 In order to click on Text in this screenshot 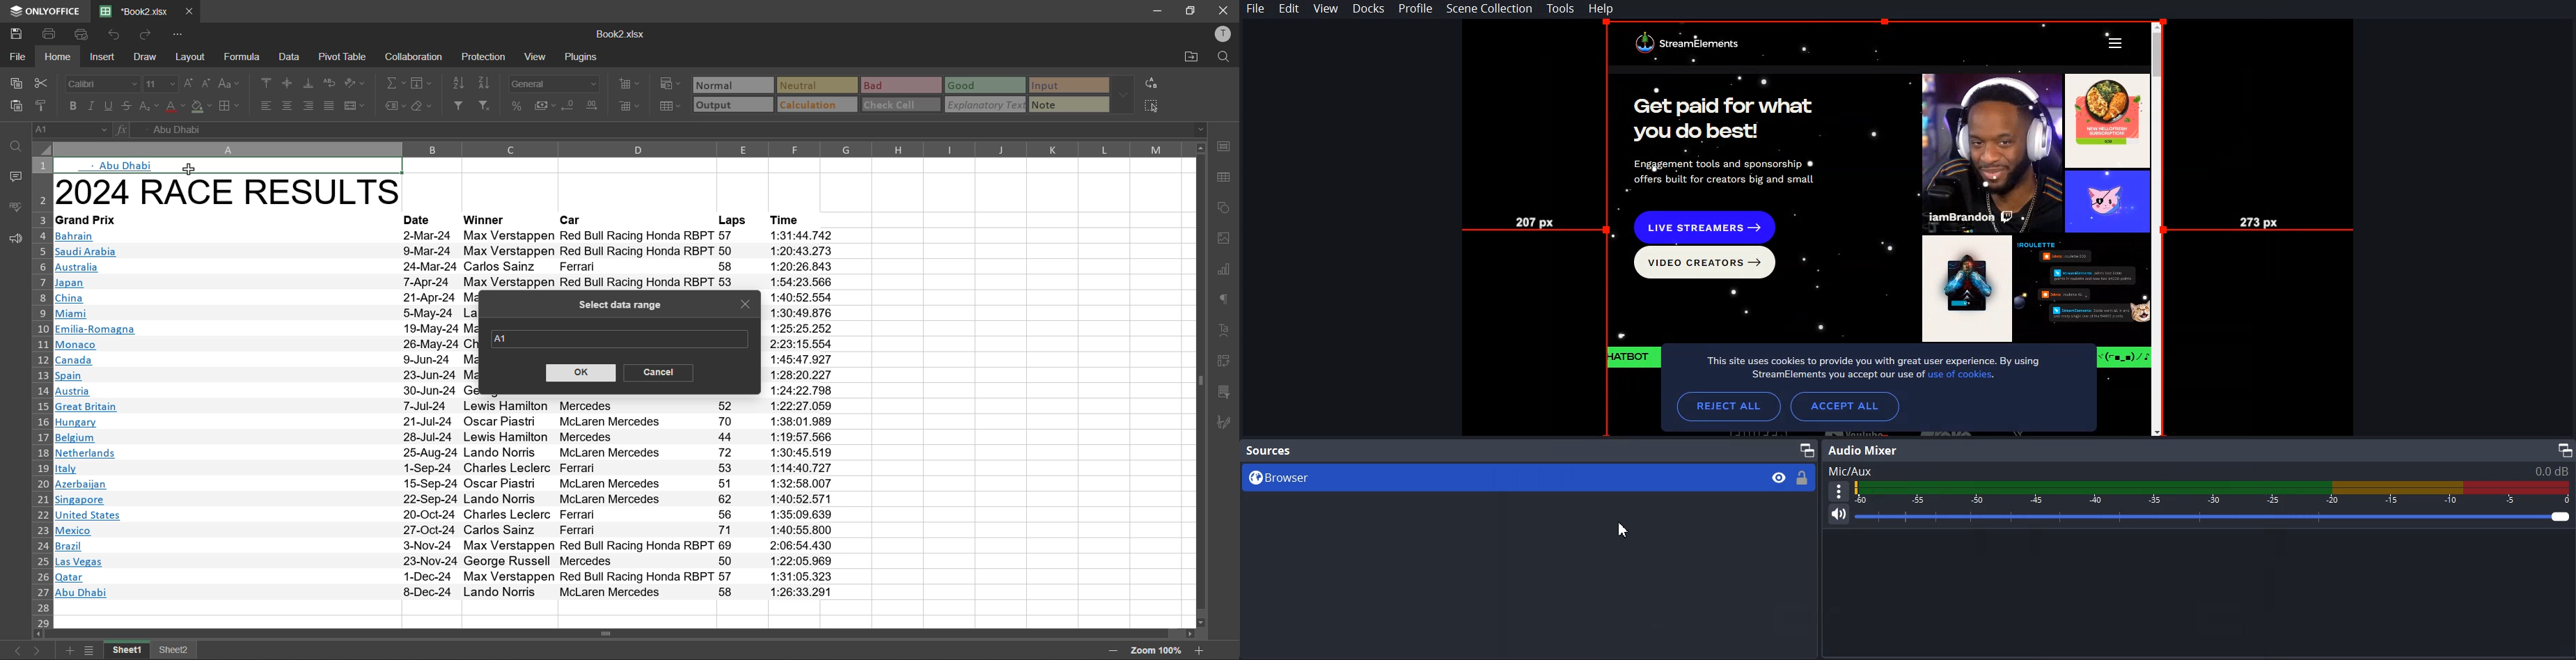, I will do `click(2199, 470)`.